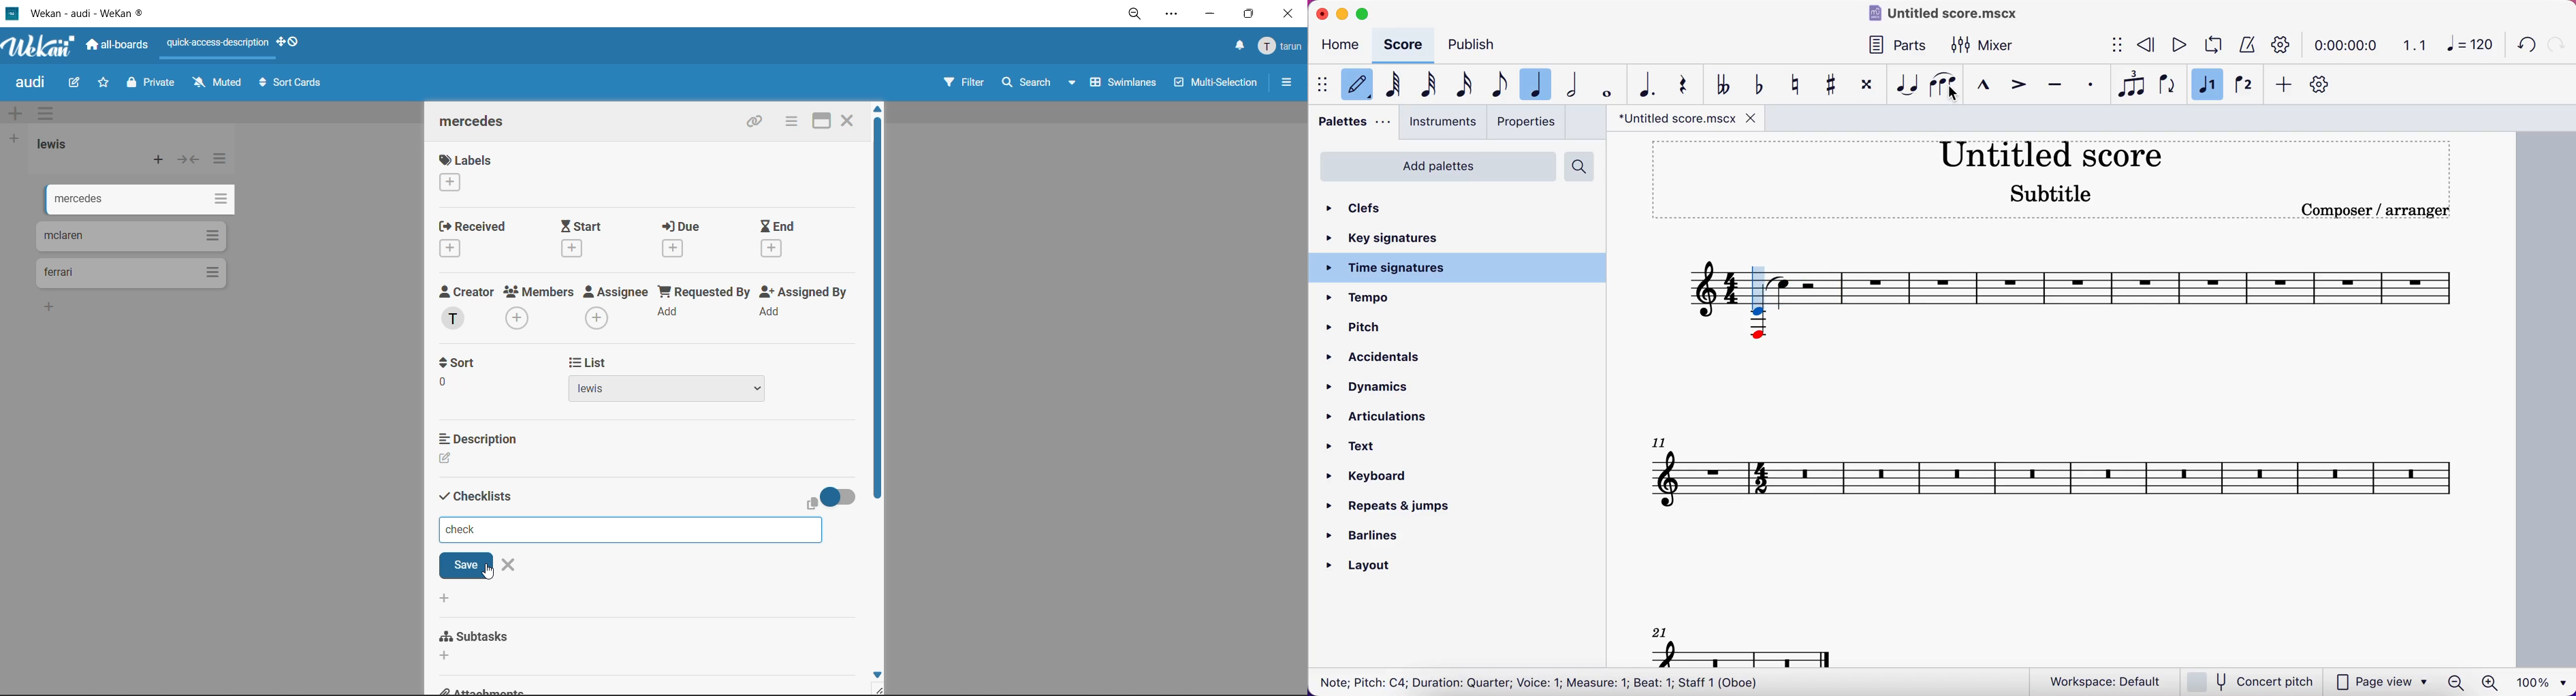 The width and height of the screenshot is (2576, 700). I want to click on flip direction, so click(2165, 84).